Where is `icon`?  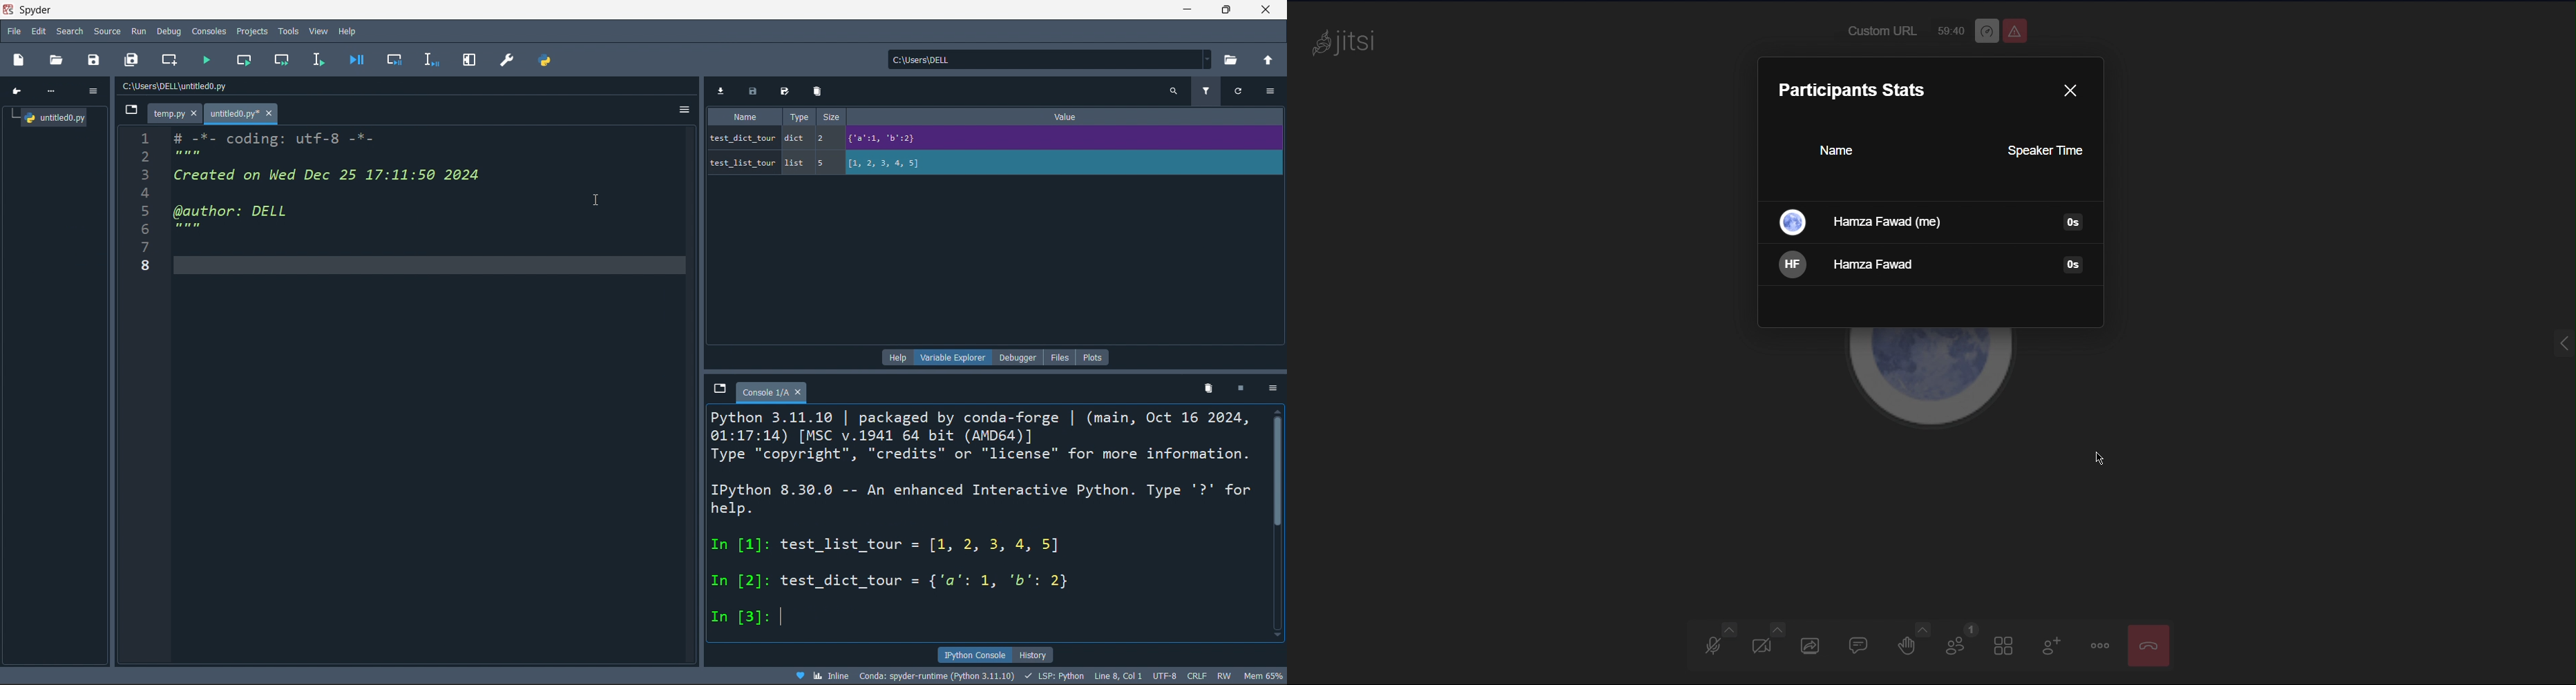 icon is located at coordinates (55, 92).